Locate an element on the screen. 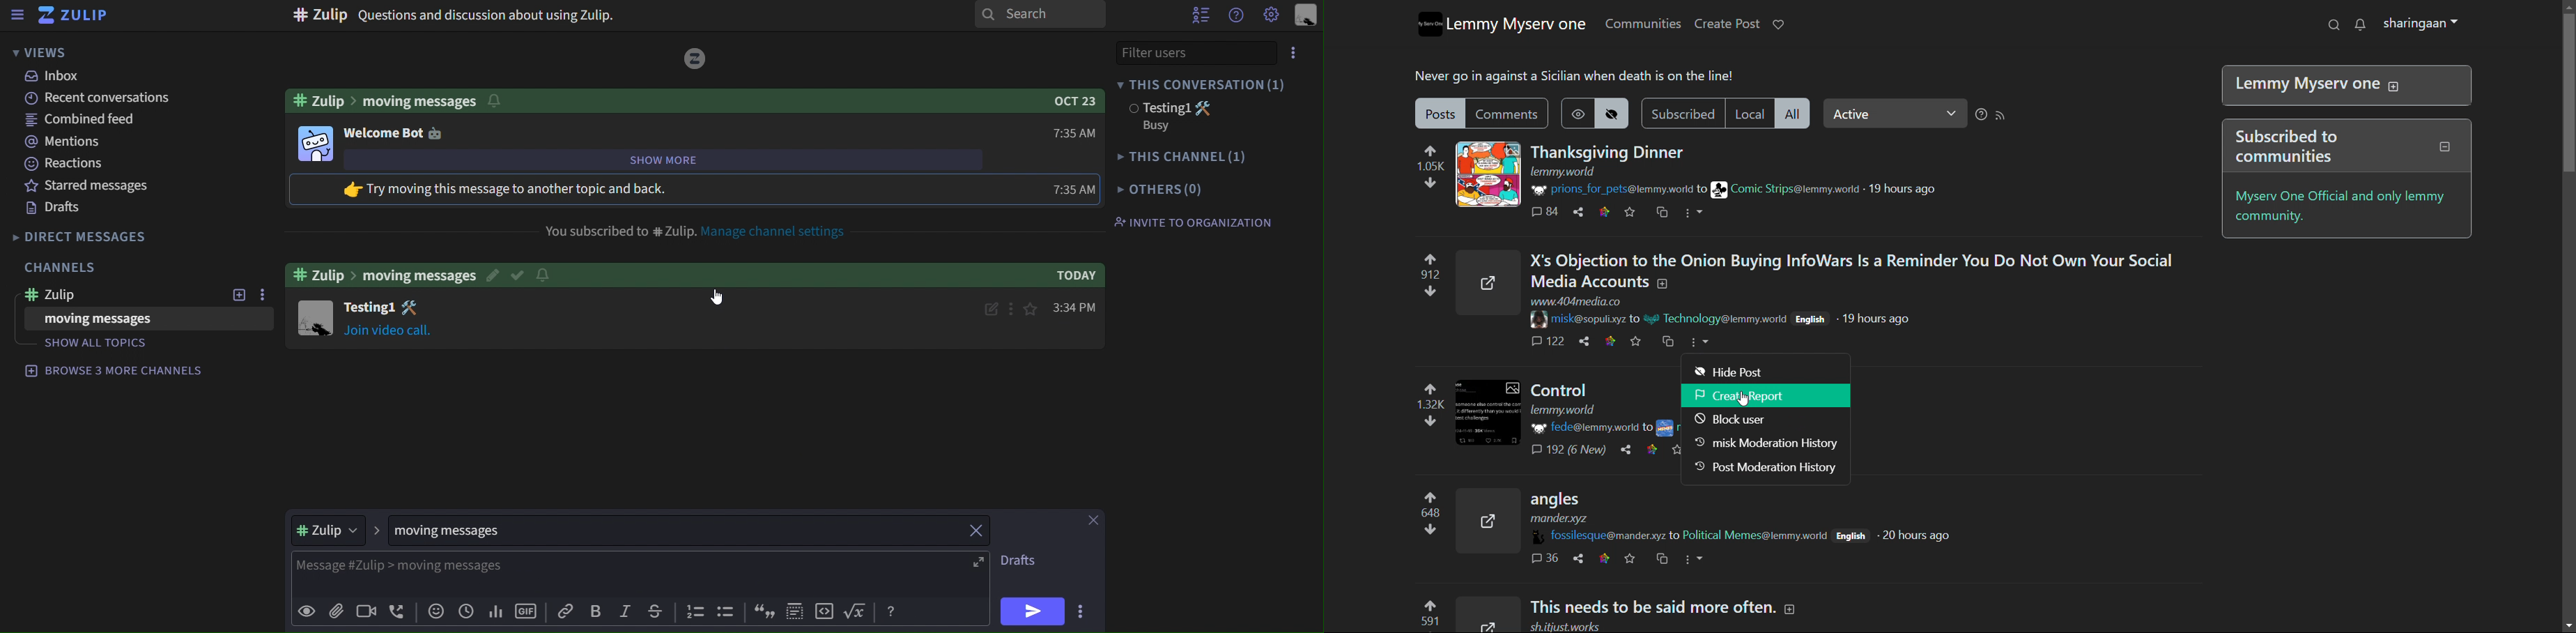 The height and width of the screenshot is (644, 2576). English is located at coordinates (1850, 533).